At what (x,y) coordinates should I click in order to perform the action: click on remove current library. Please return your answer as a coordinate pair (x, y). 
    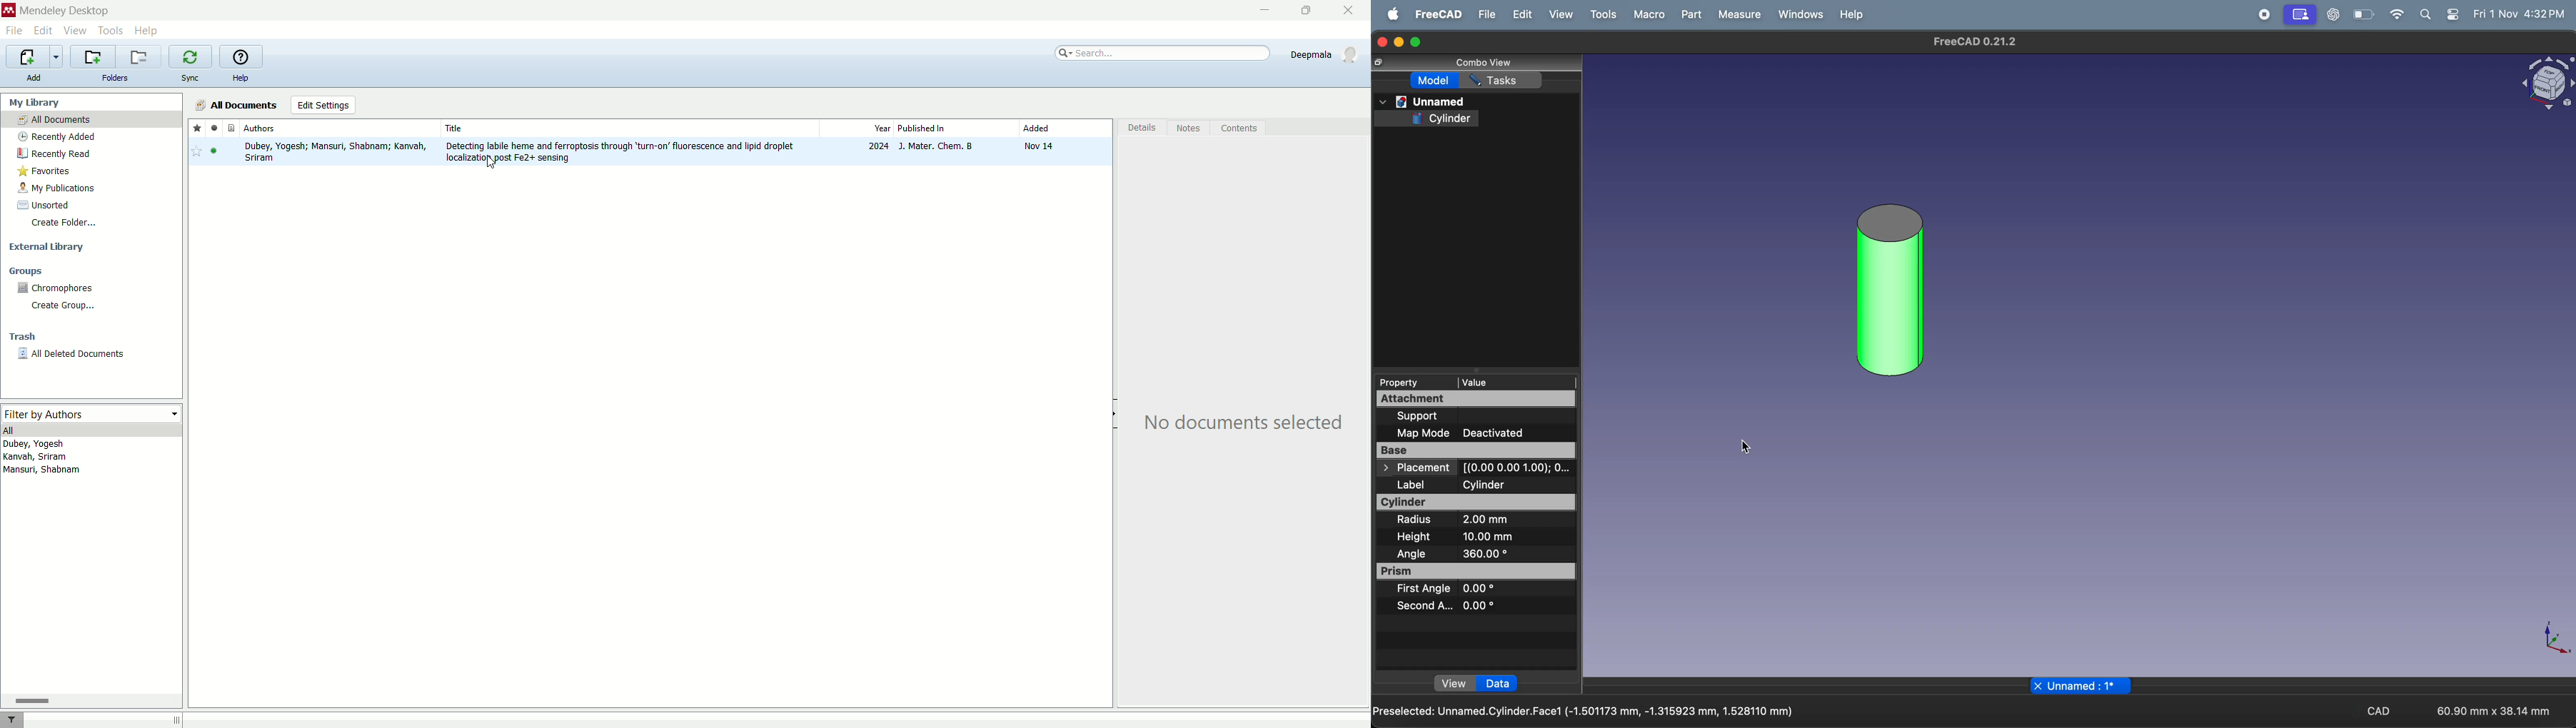
    Looking at the image, I should click on (139, 56).